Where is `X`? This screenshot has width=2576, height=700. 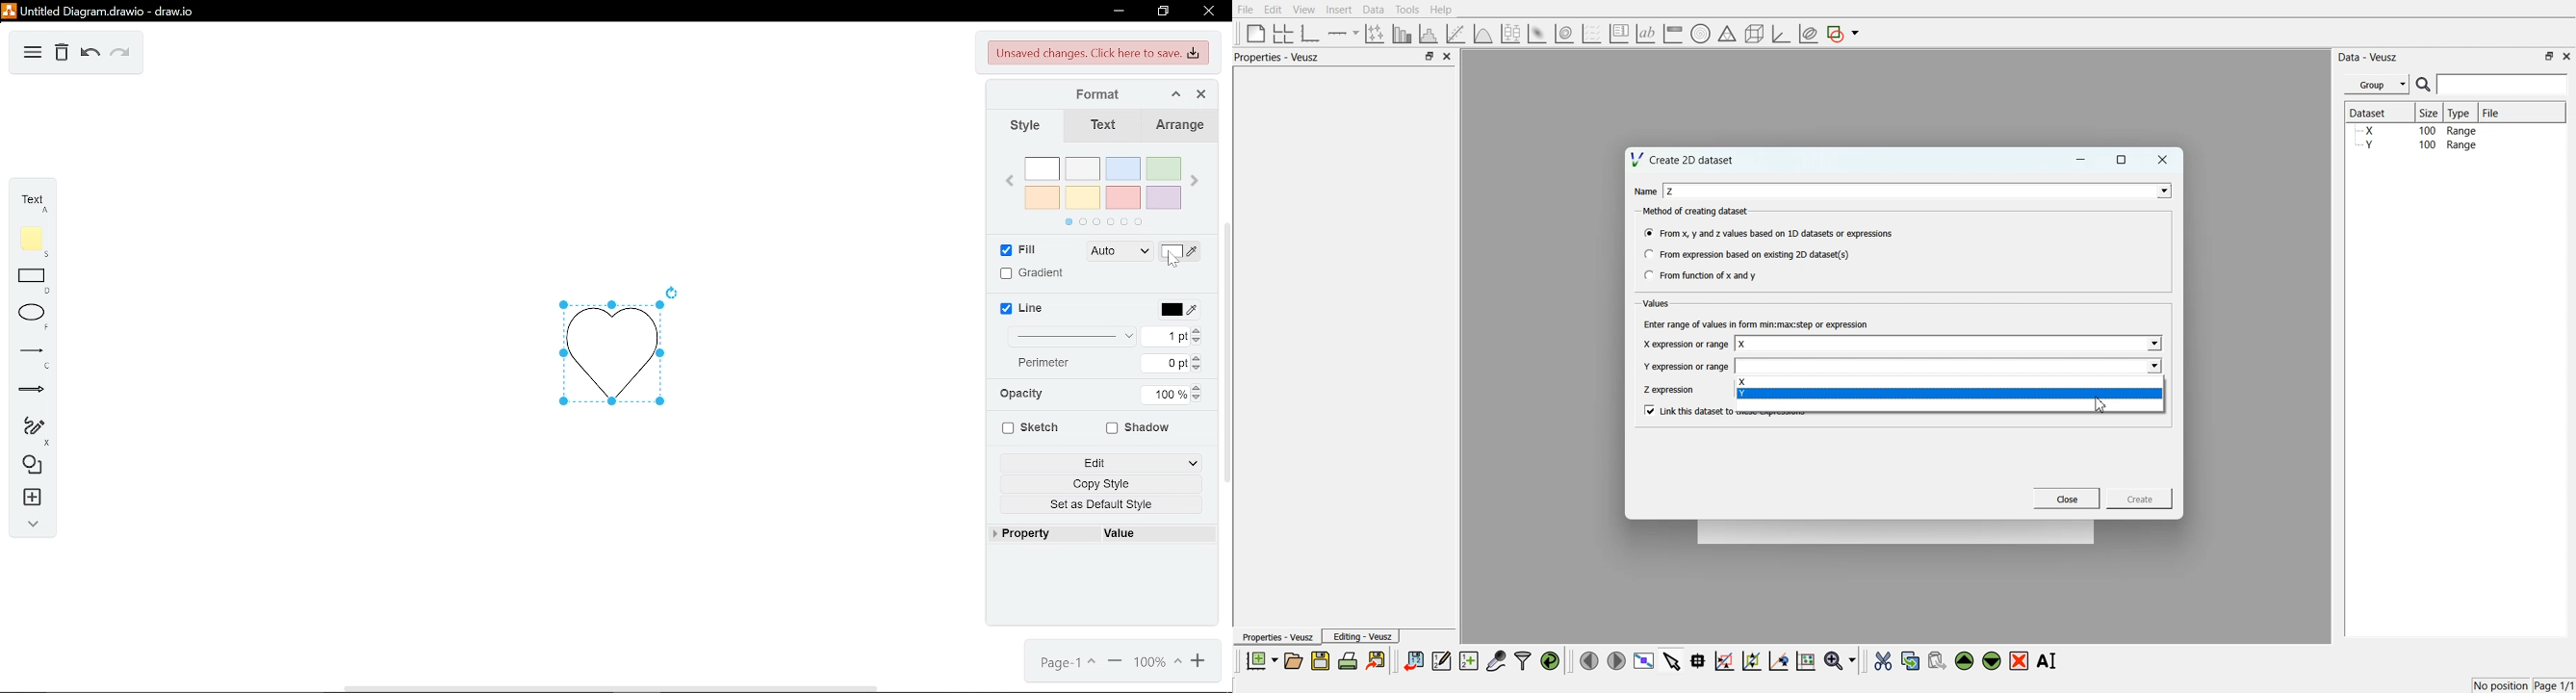
X is located at coordinates (1743, 344).